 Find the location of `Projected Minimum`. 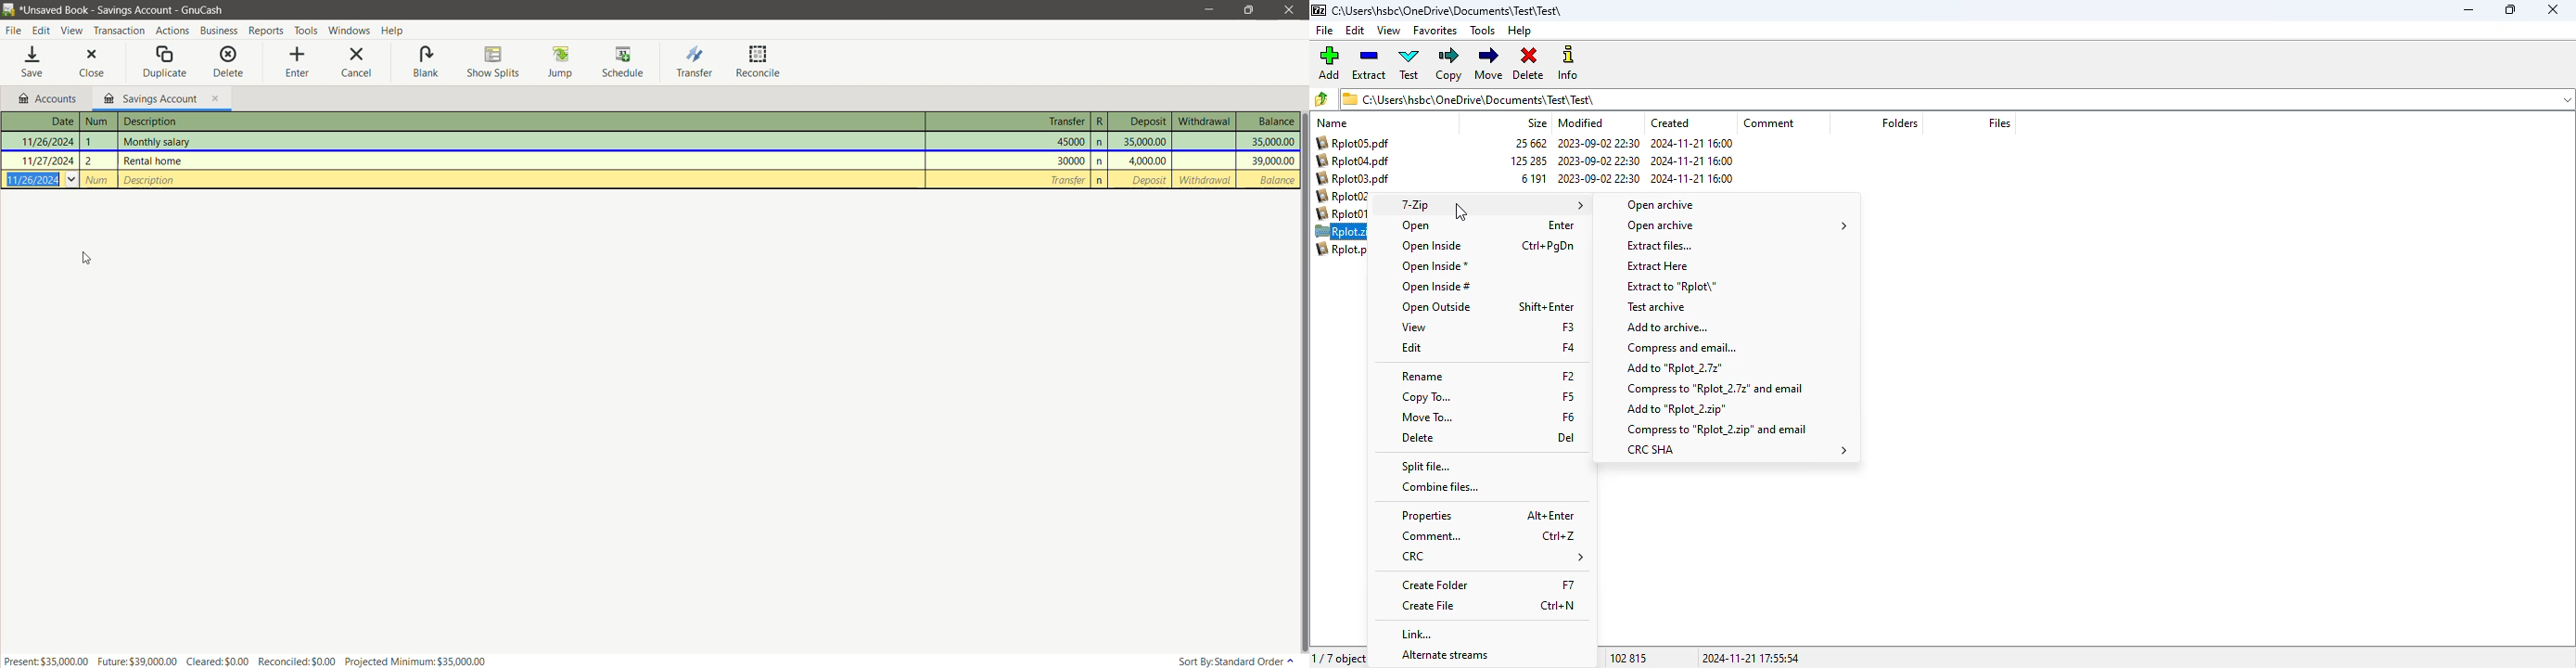

Projected Minimum is located at coordinates (416, 662).